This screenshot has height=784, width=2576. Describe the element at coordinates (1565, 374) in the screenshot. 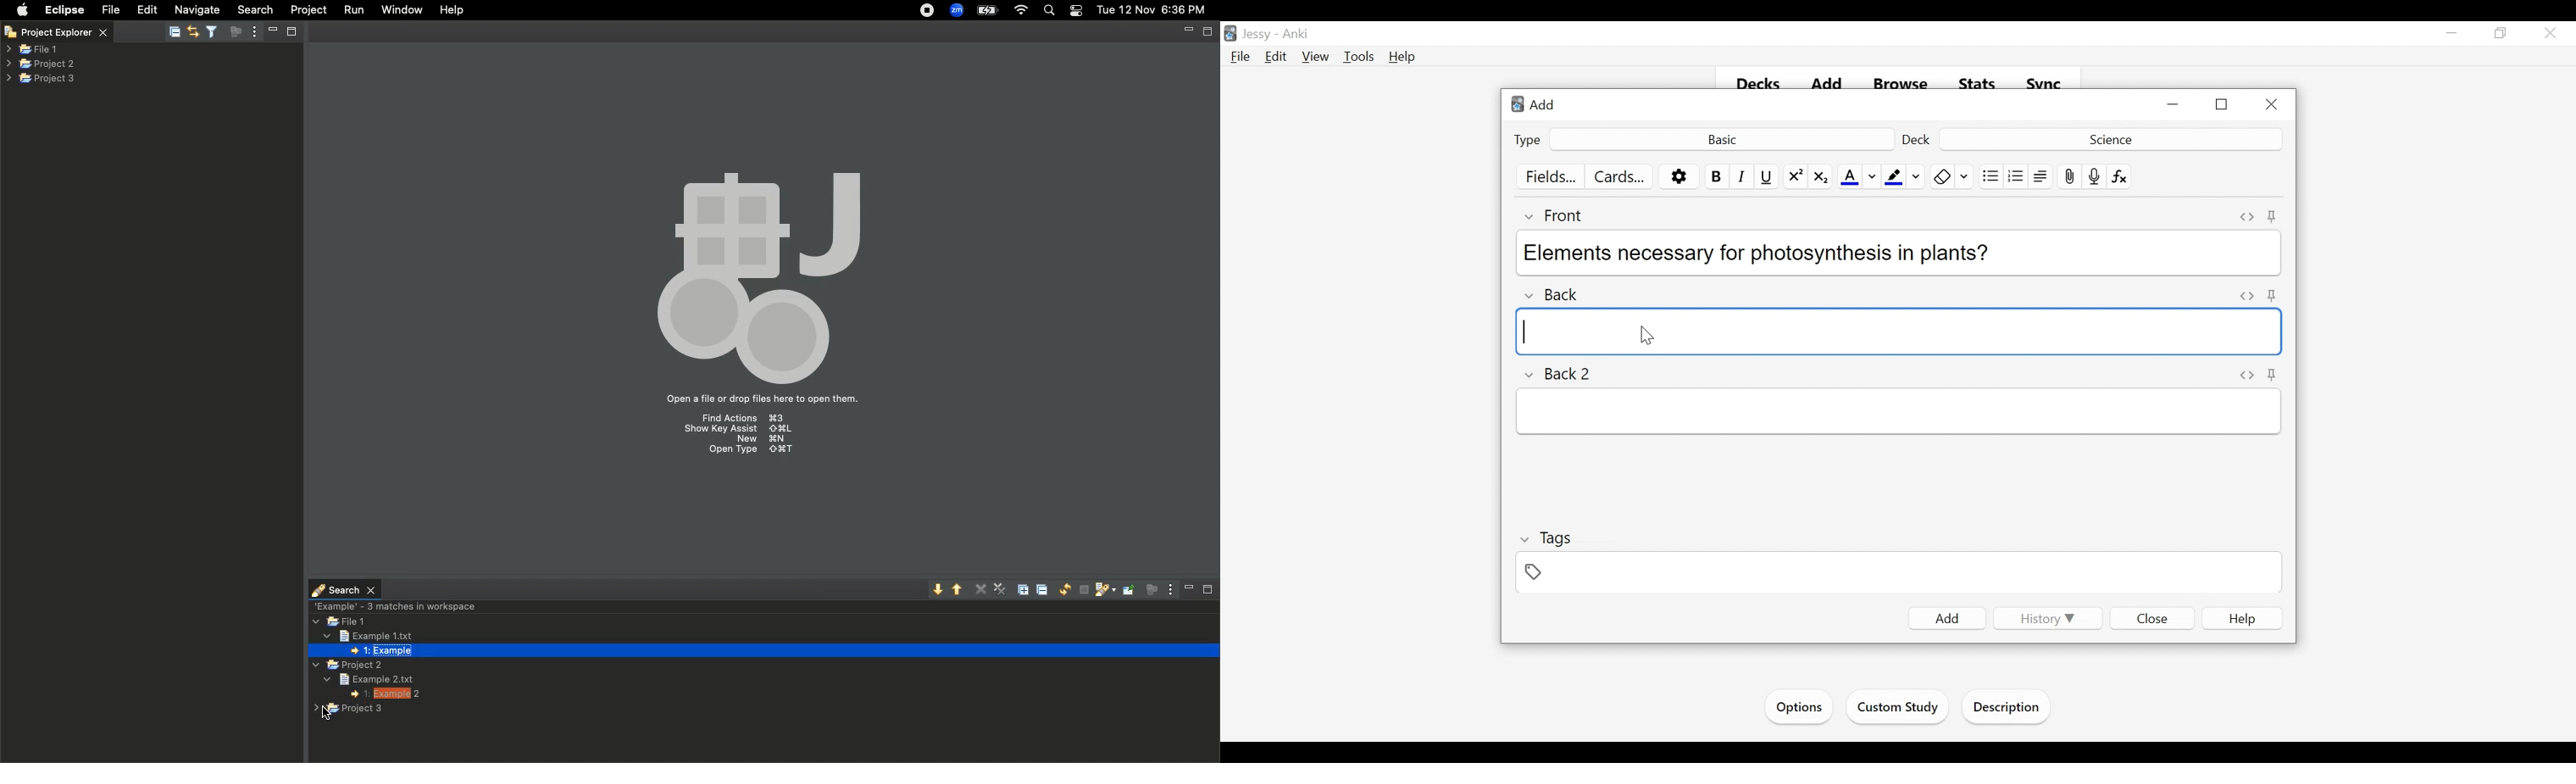

I see `Back 2` at that location.